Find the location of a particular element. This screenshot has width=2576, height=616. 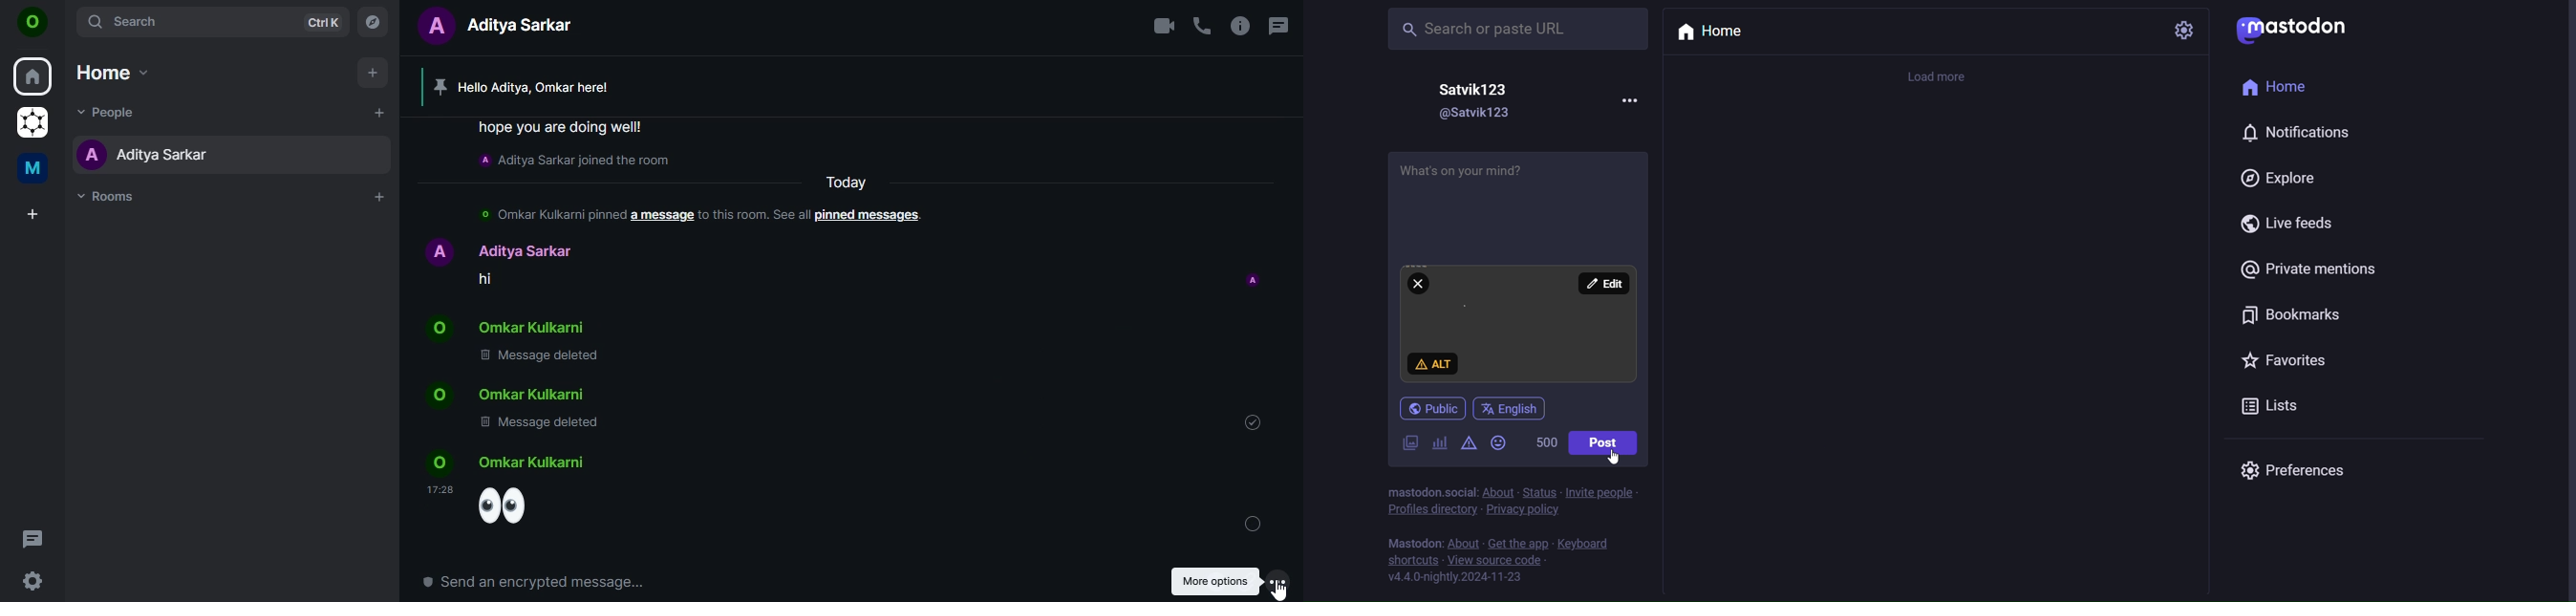

rooms is located at coordinates (111, 198).